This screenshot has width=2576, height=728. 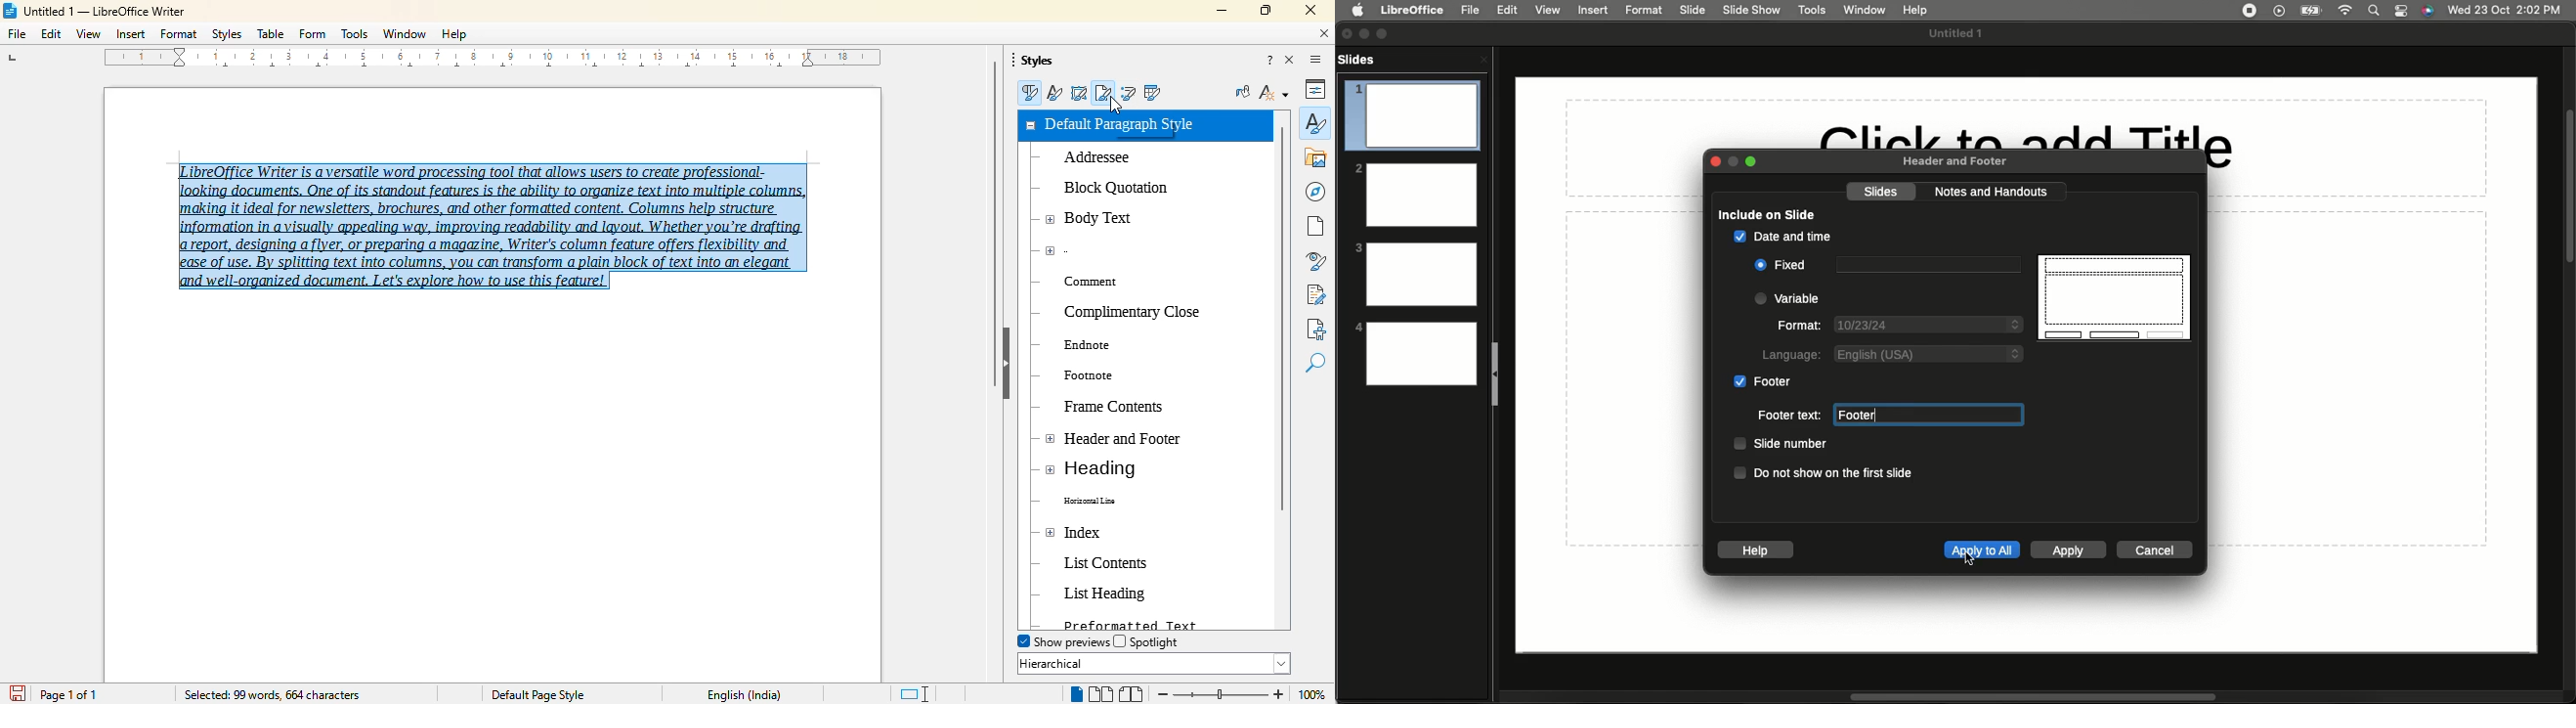 What do you see at coordinates (1315, 294) in the screenshot?
I see `manage changes` at bounding box center [1315, 294].